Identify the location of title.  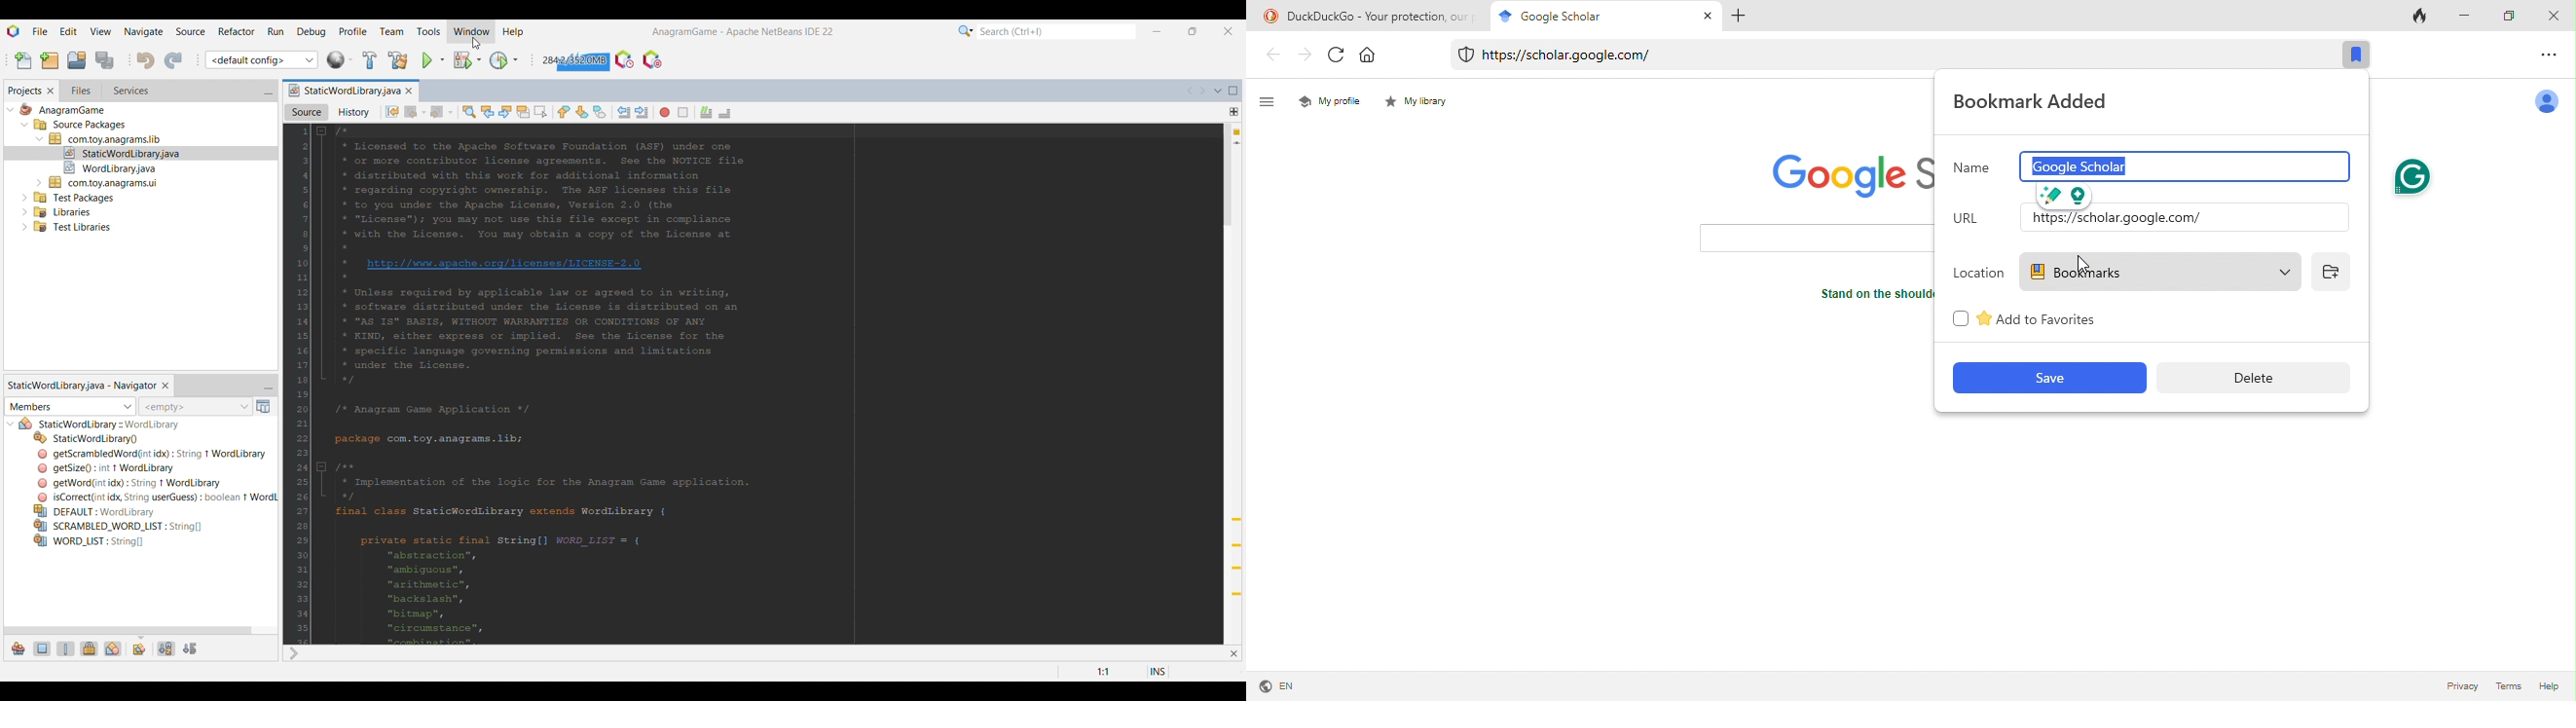
(1367, 15).